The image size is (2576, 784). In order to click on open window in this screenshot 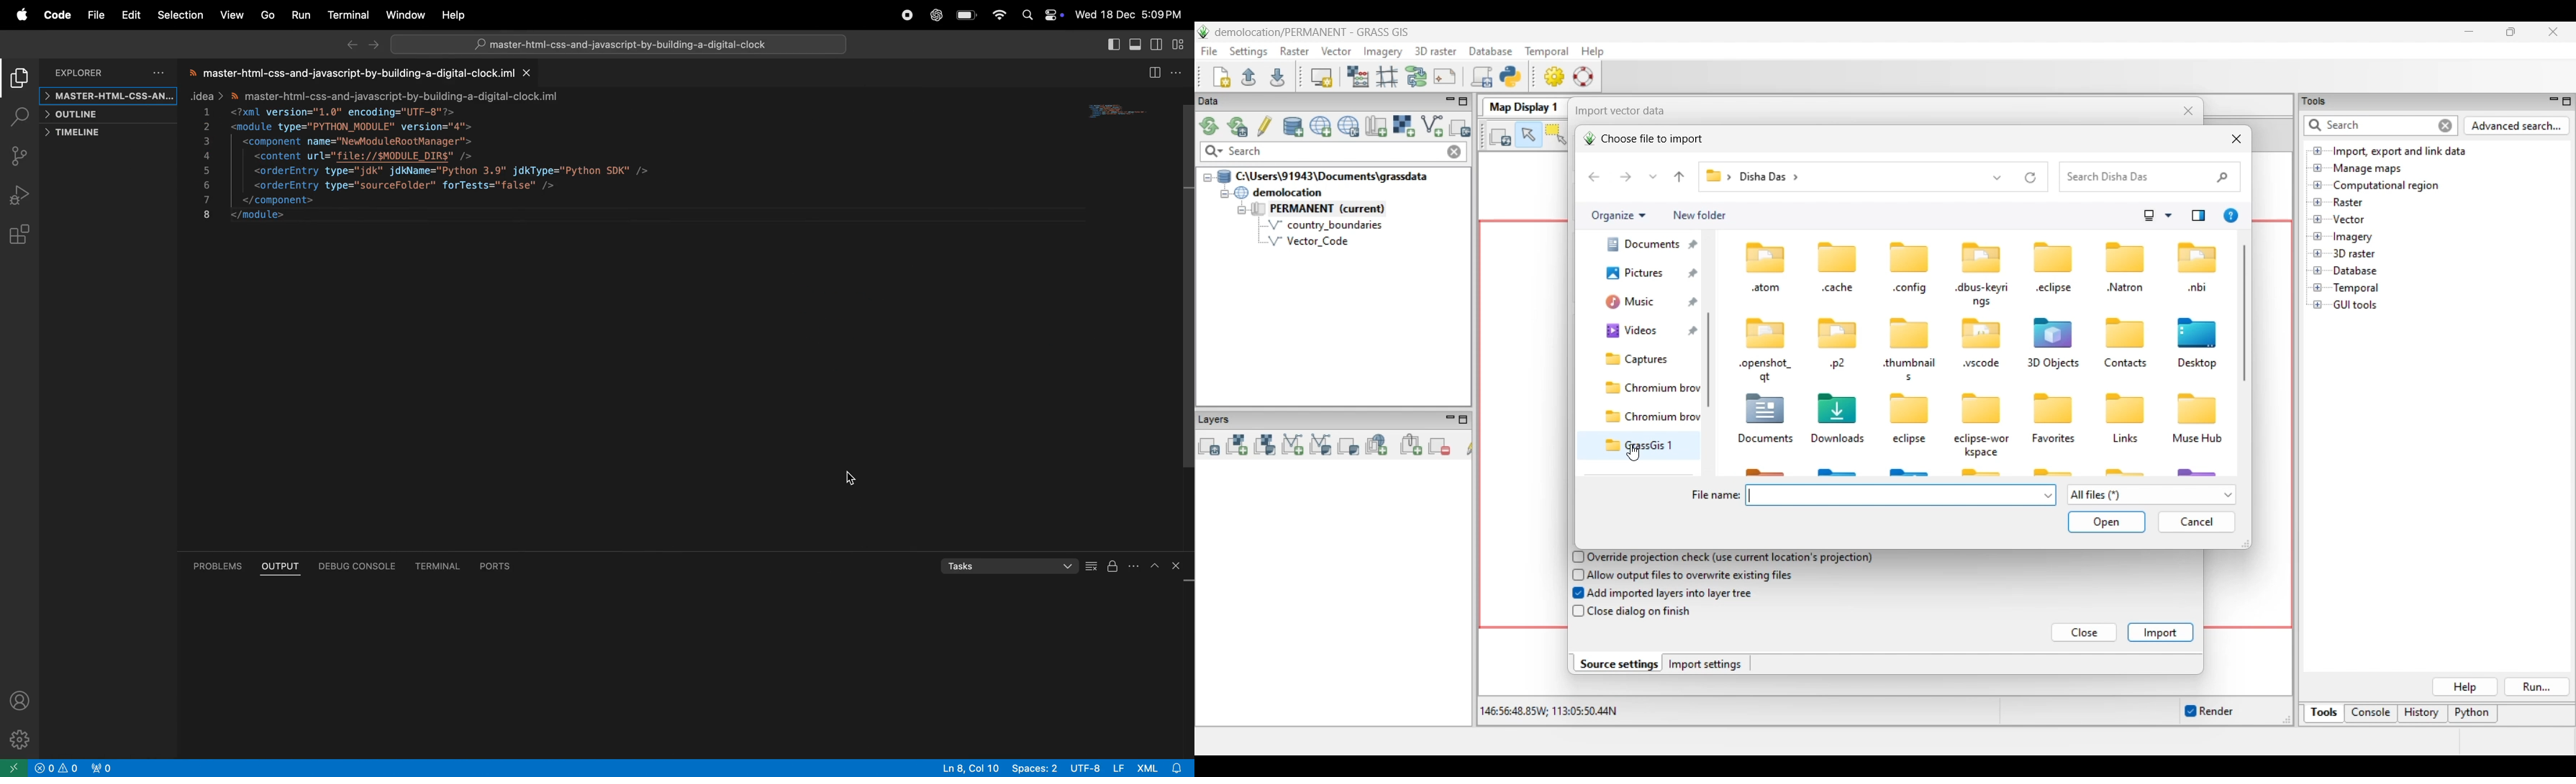, I will do `click(15, 768)`.